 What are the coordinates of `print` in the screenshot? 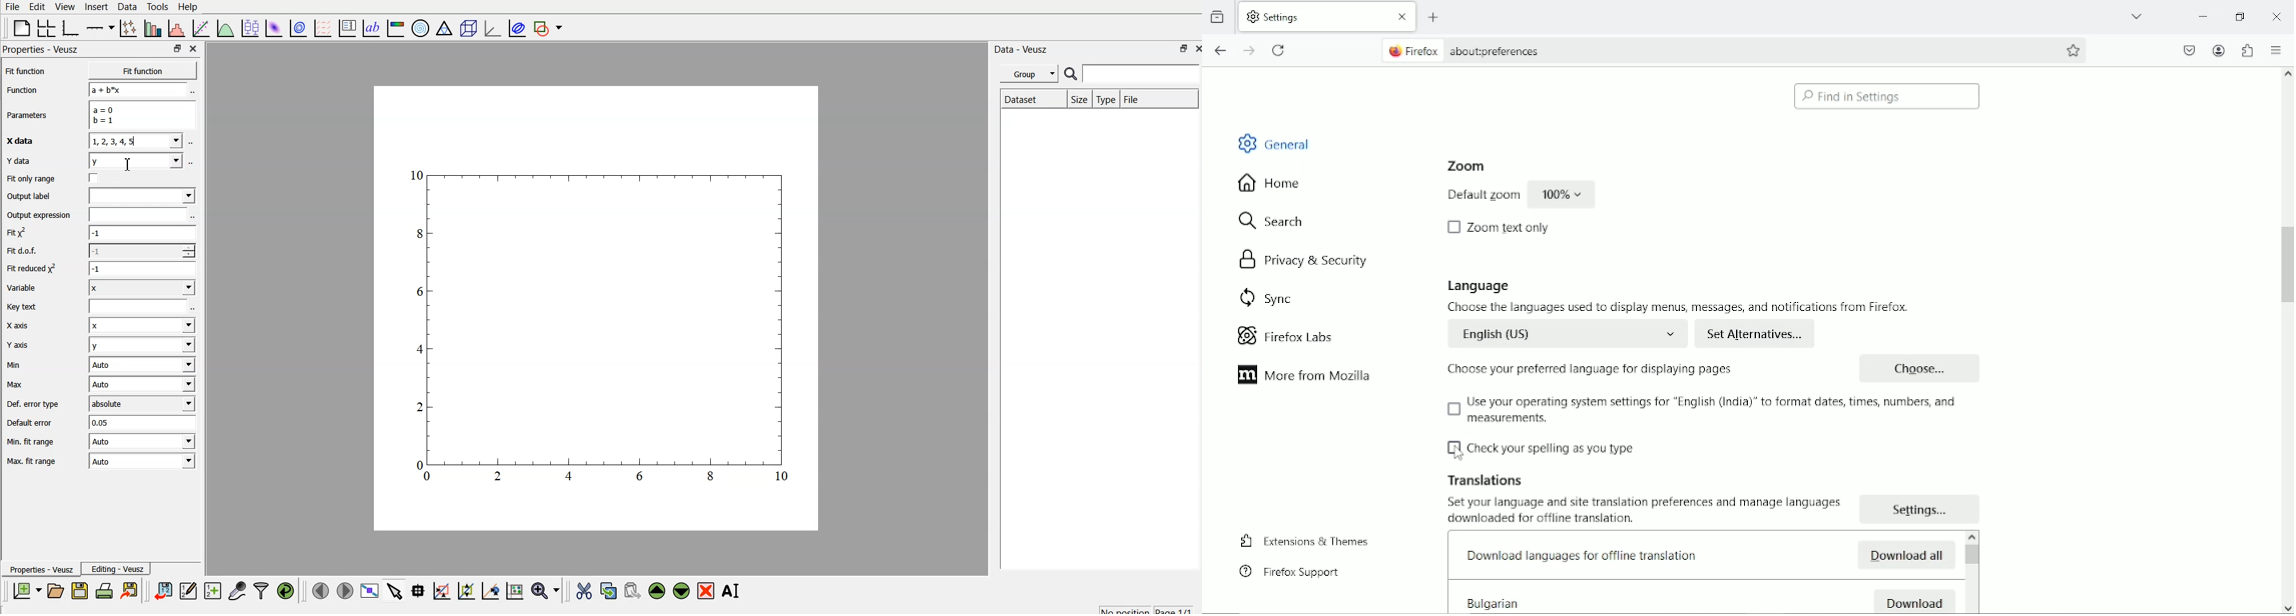 It's located at (105, 591).